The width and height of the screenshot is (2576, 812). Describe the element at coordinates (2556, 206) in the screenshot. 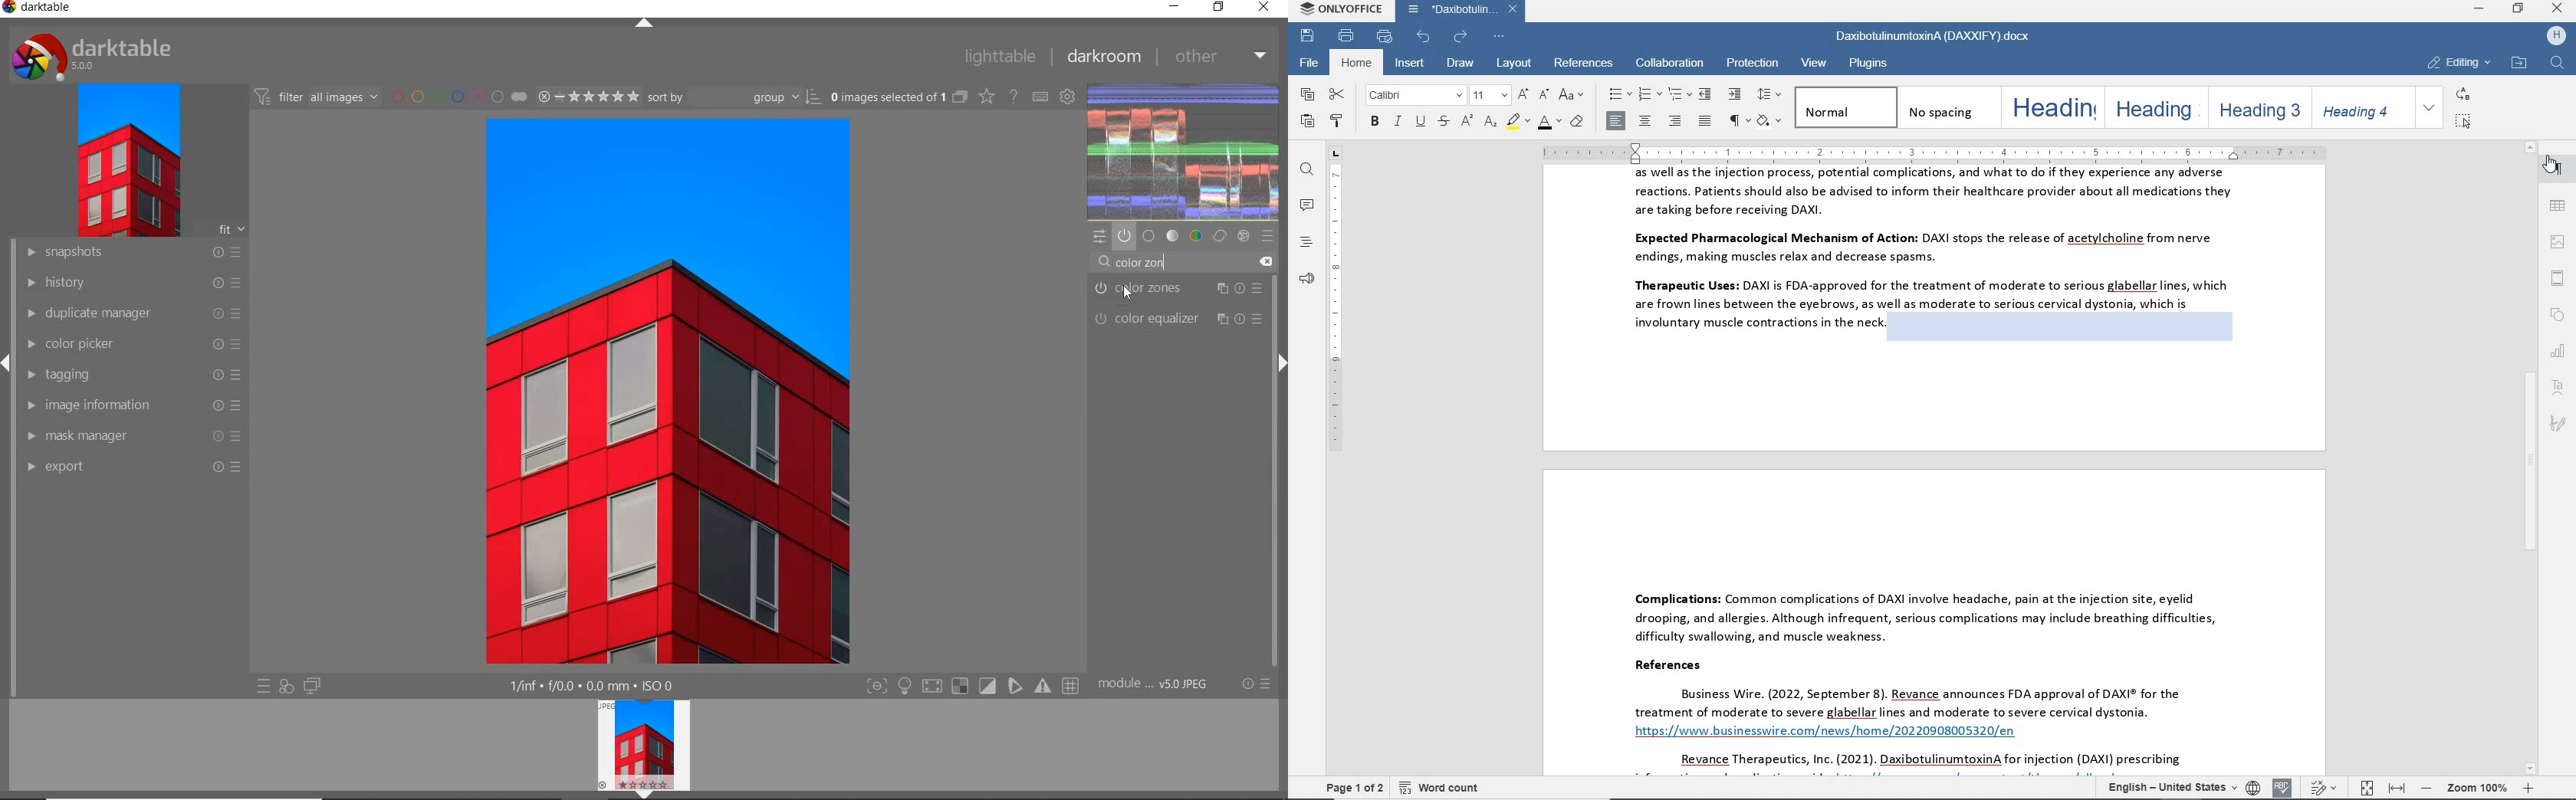

I see `table` at that location.